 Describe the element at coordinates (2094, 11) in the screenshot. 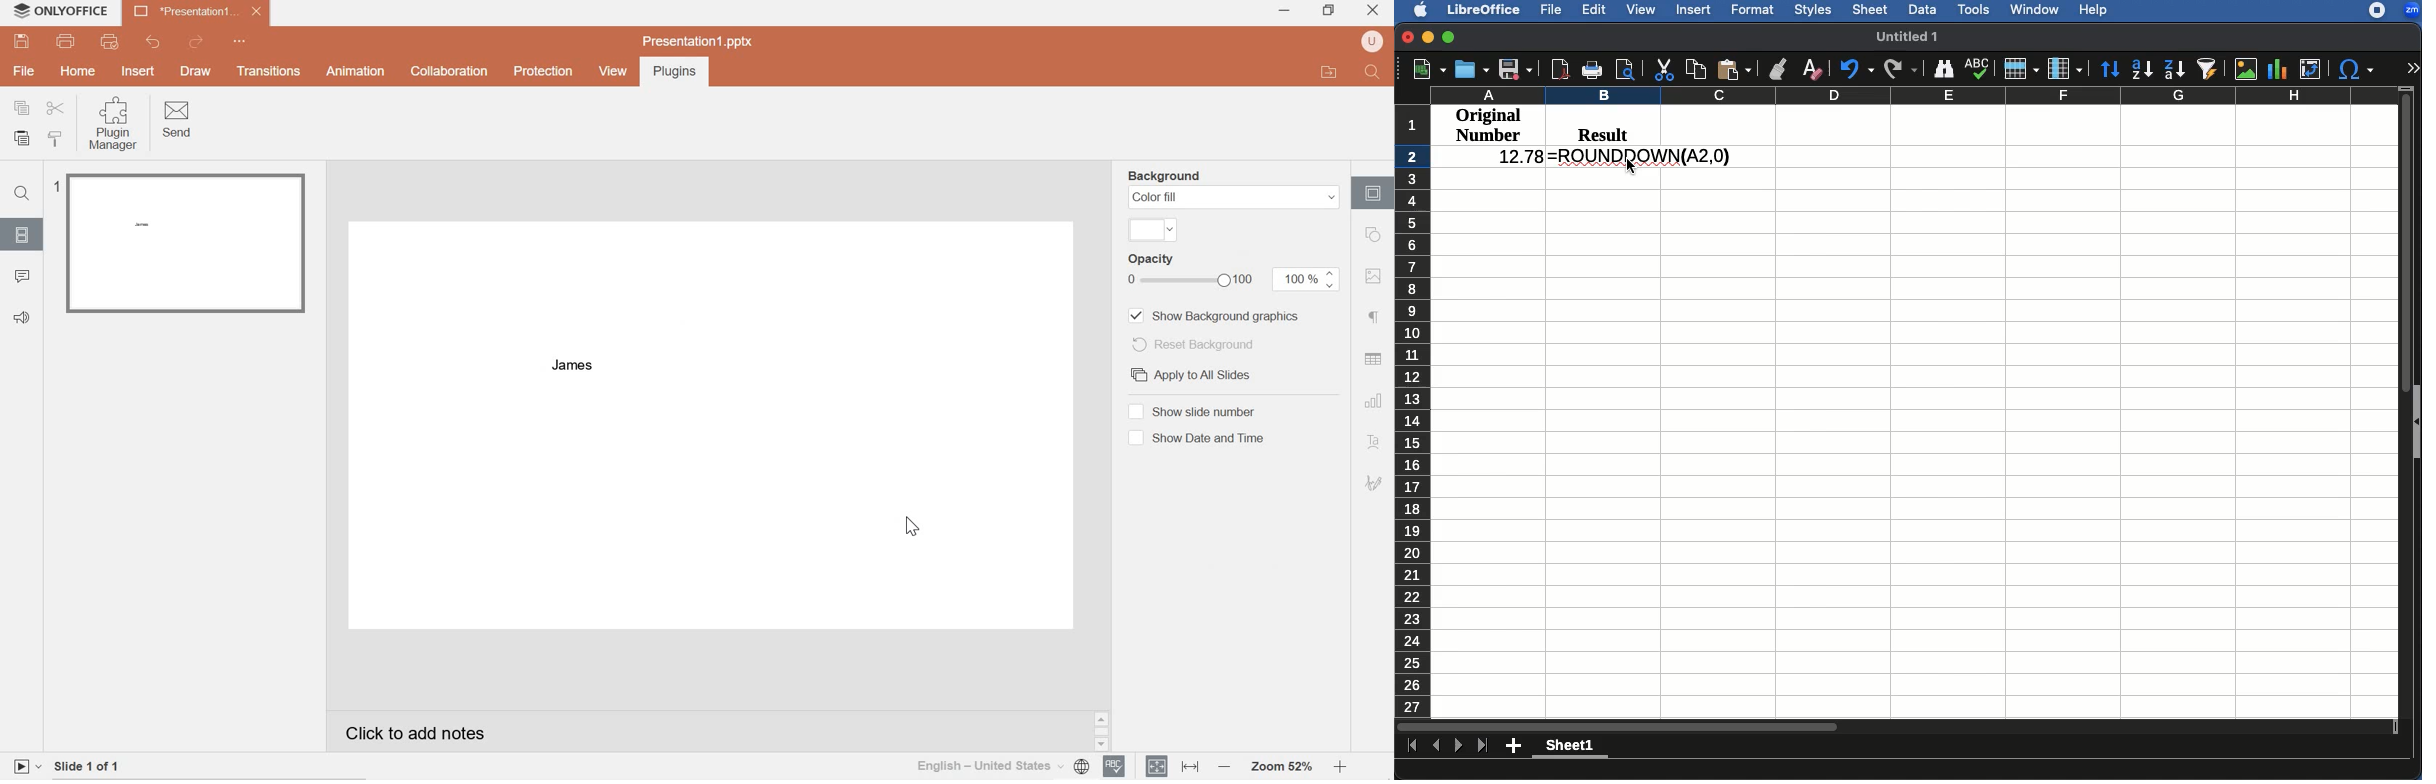

I see `Help` at that location.